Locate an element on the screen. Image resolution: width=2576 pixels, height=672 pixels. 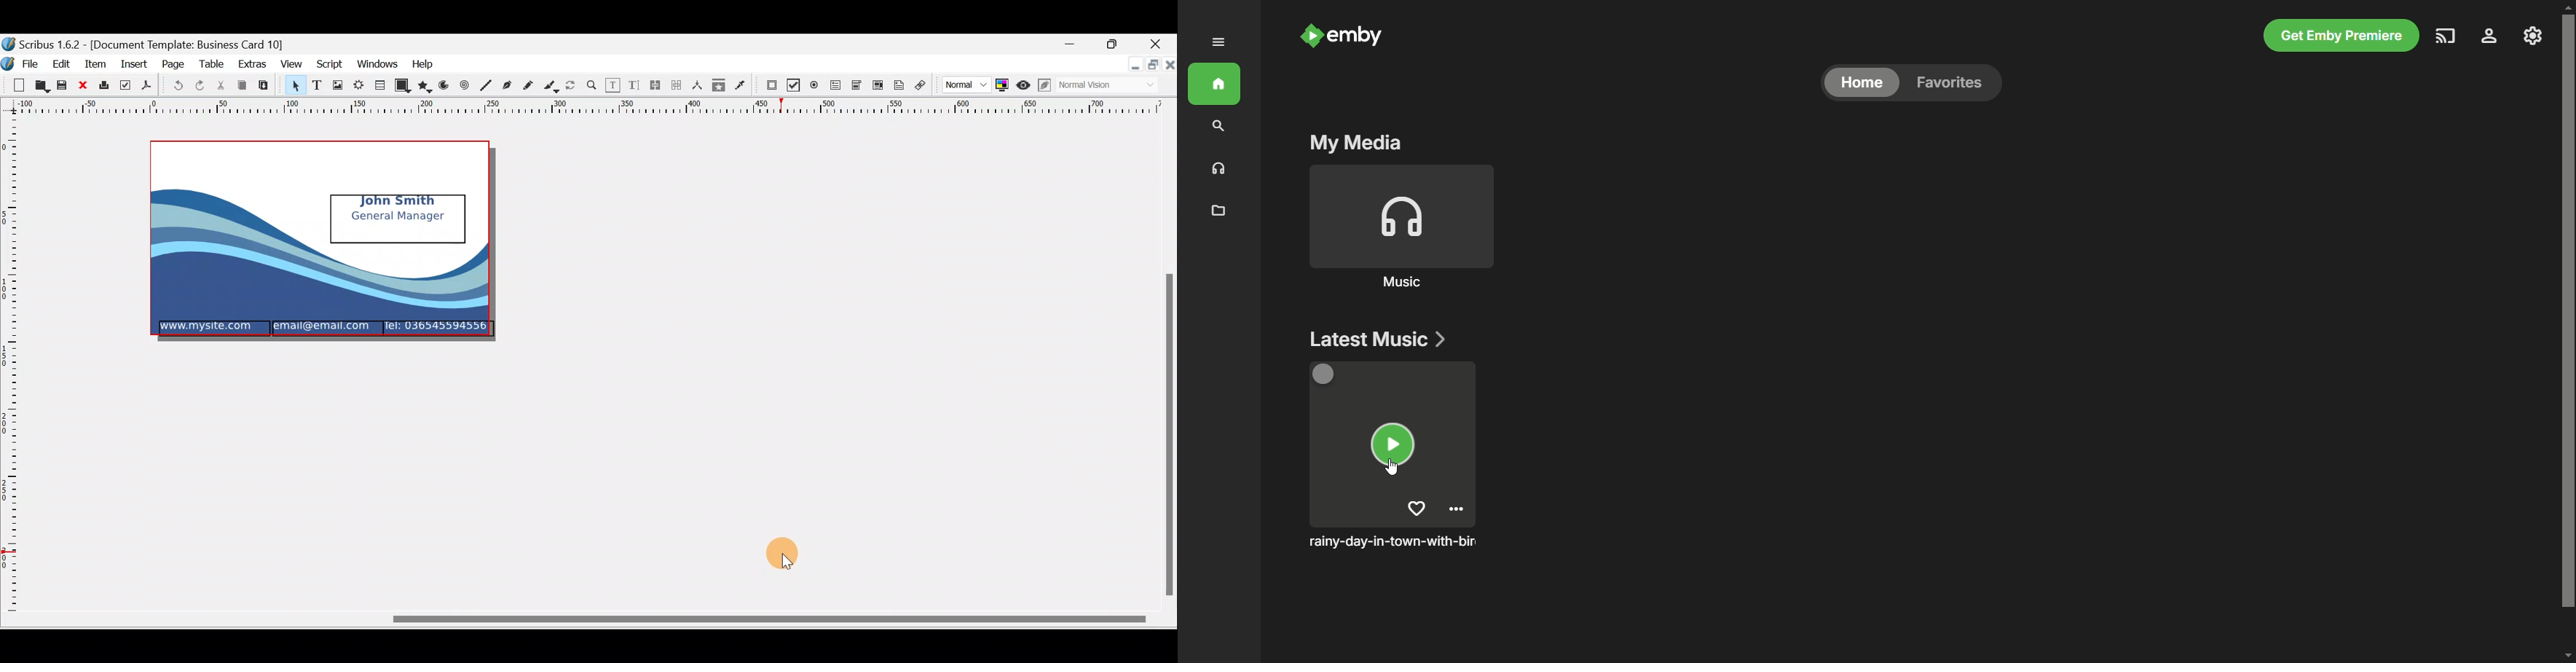
Edit text with story editor is located at coordinates (635, 84).